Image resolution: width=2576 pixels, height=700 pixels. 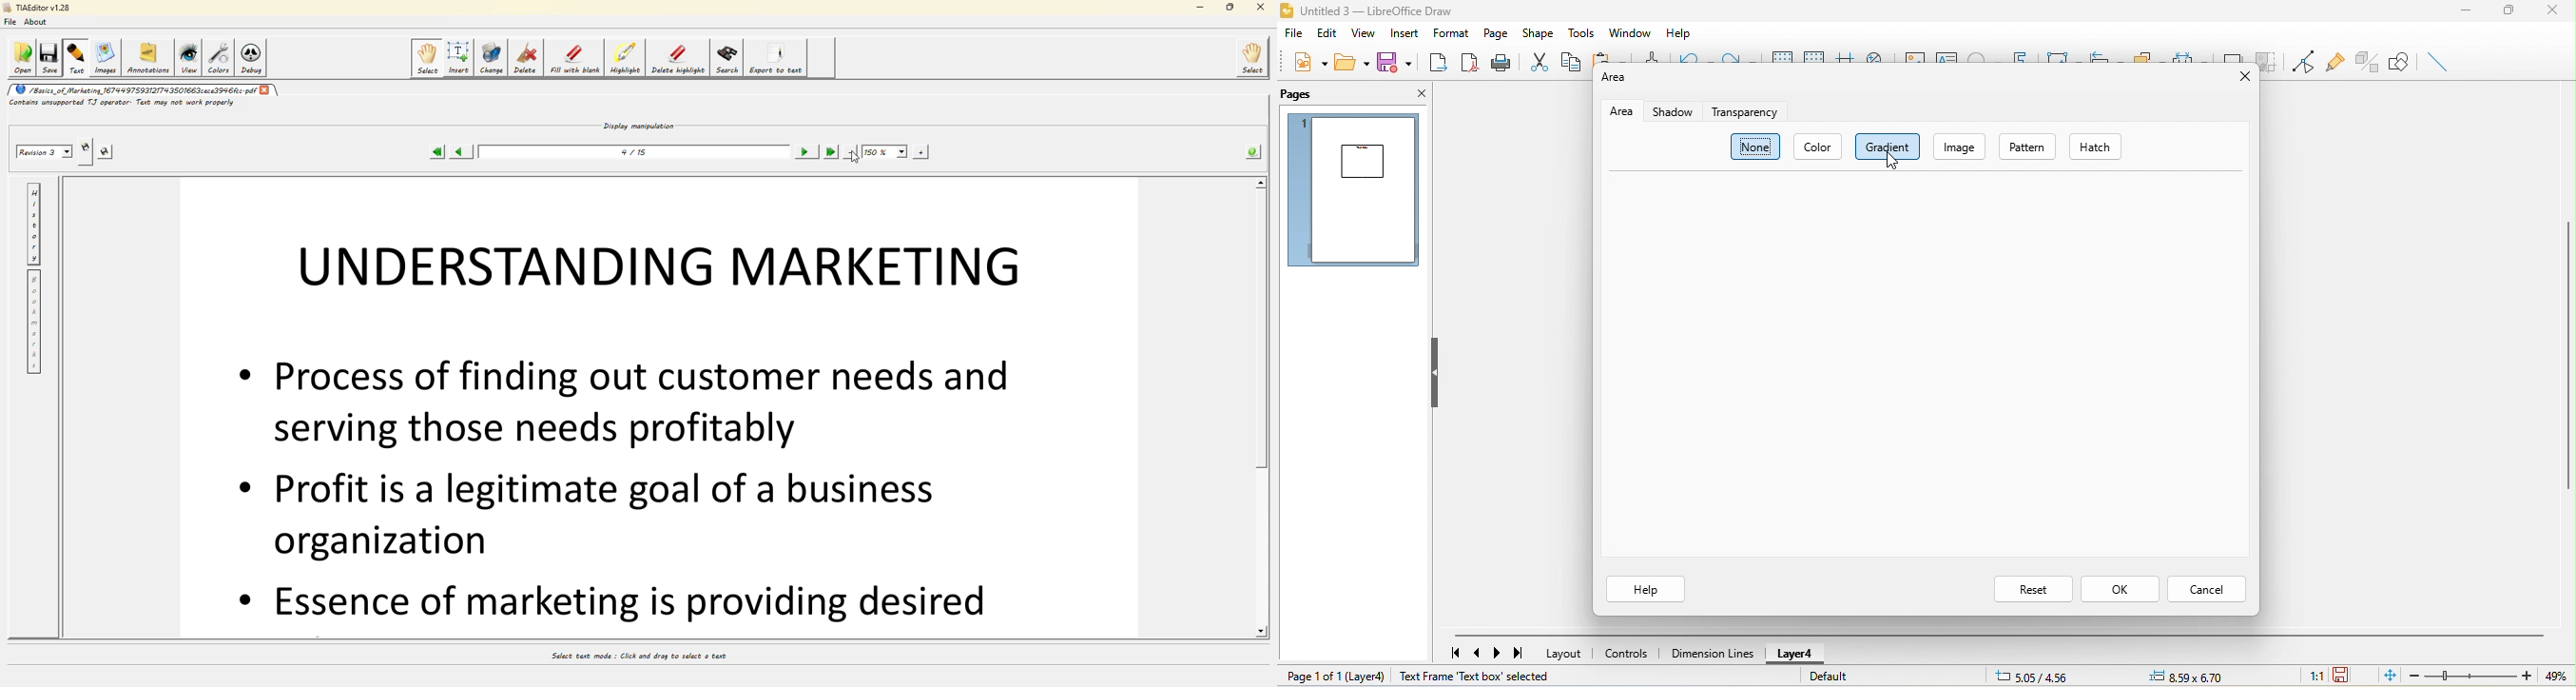 What do you see at coordinates (1948, 55) in the screenshot?
I see `text box` at bounding box center [1948, 55].